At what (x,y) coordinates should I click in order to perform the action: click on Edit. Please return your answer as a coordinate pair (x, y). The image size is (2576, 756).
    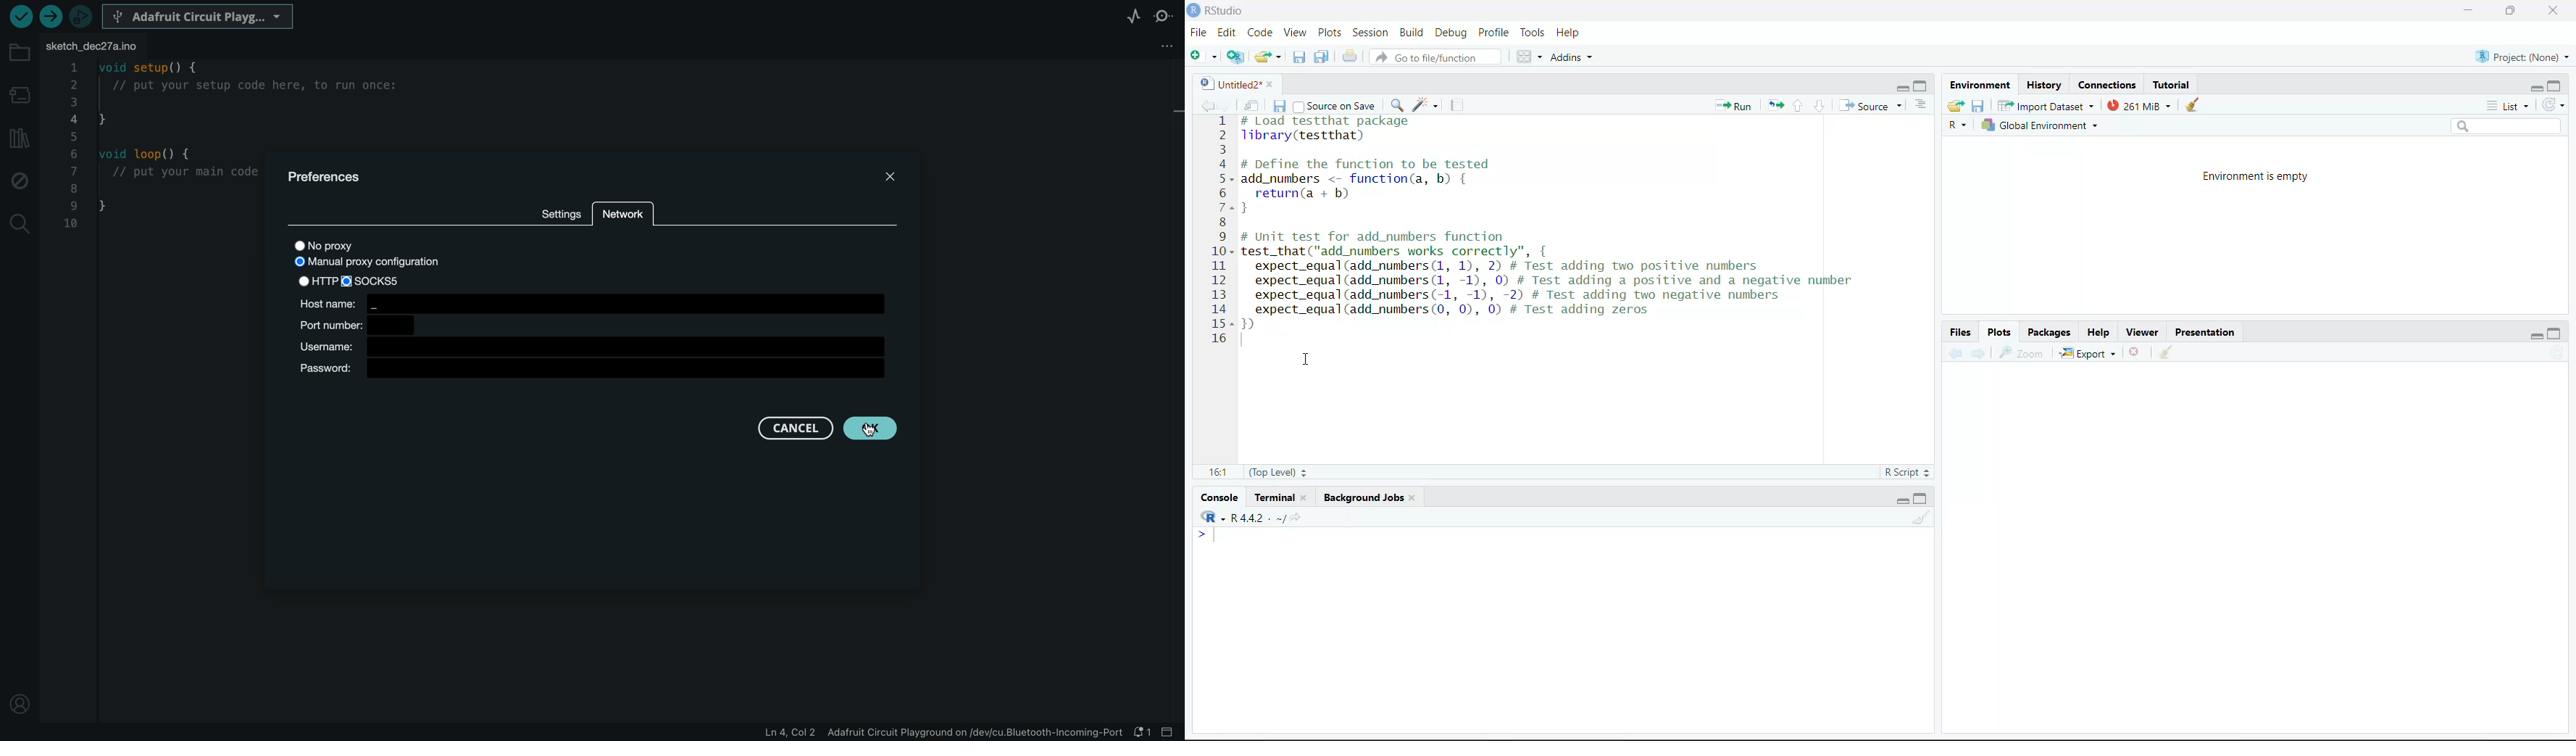
    Looking at the image, I should click on (1226, 32).